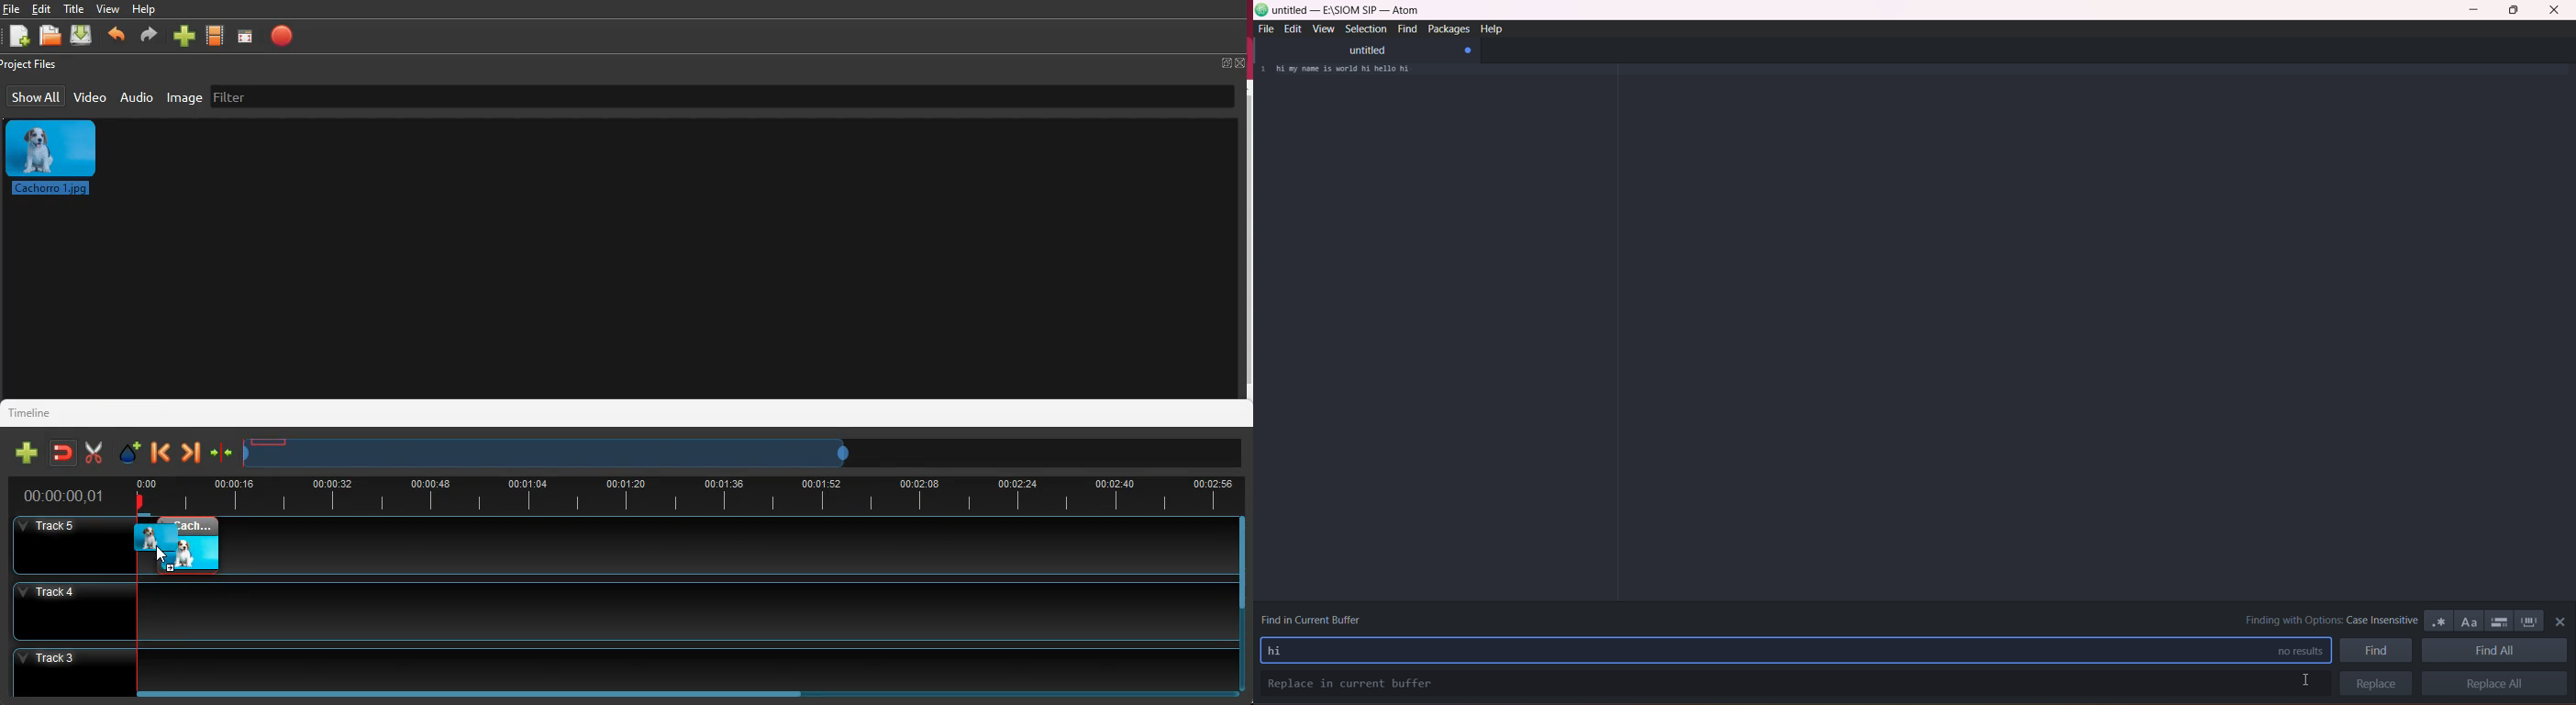 The image size is (2576, 728). I want to click on find in current buffer, so click(1316, 617).